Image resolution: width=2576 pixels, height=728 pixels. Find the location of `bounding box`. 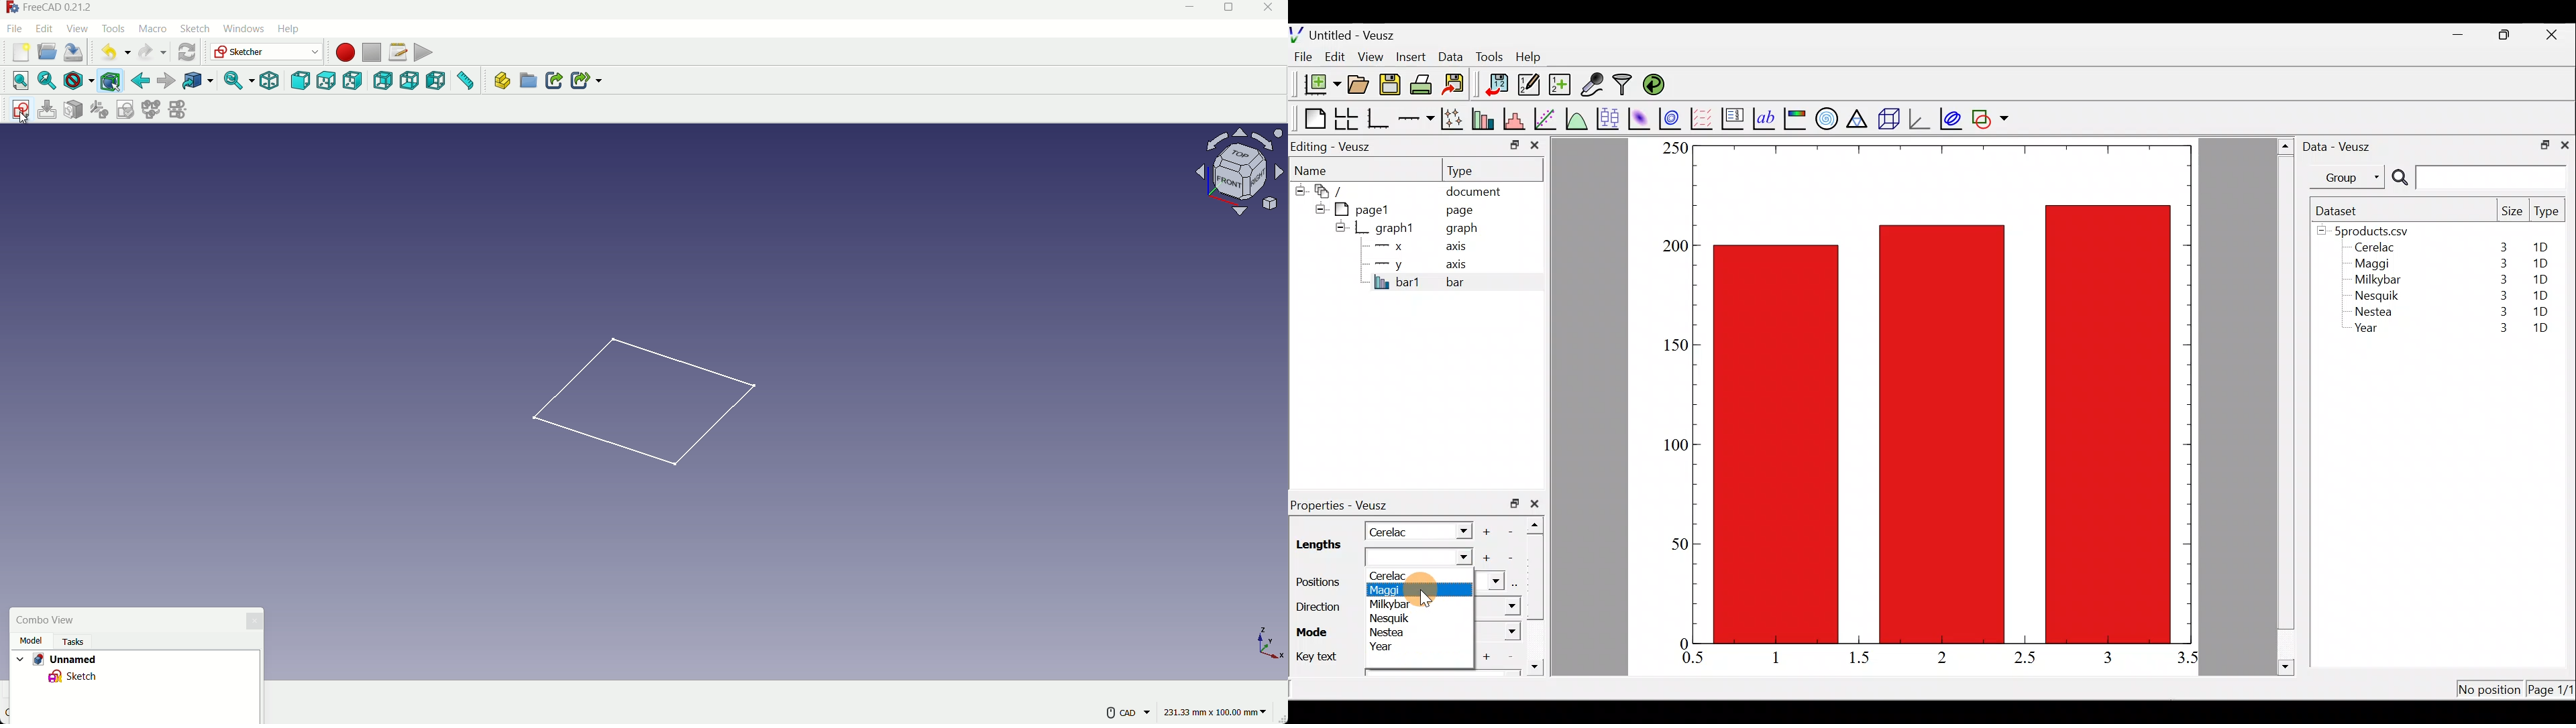

bounding box is located at coordinates (109, 80).